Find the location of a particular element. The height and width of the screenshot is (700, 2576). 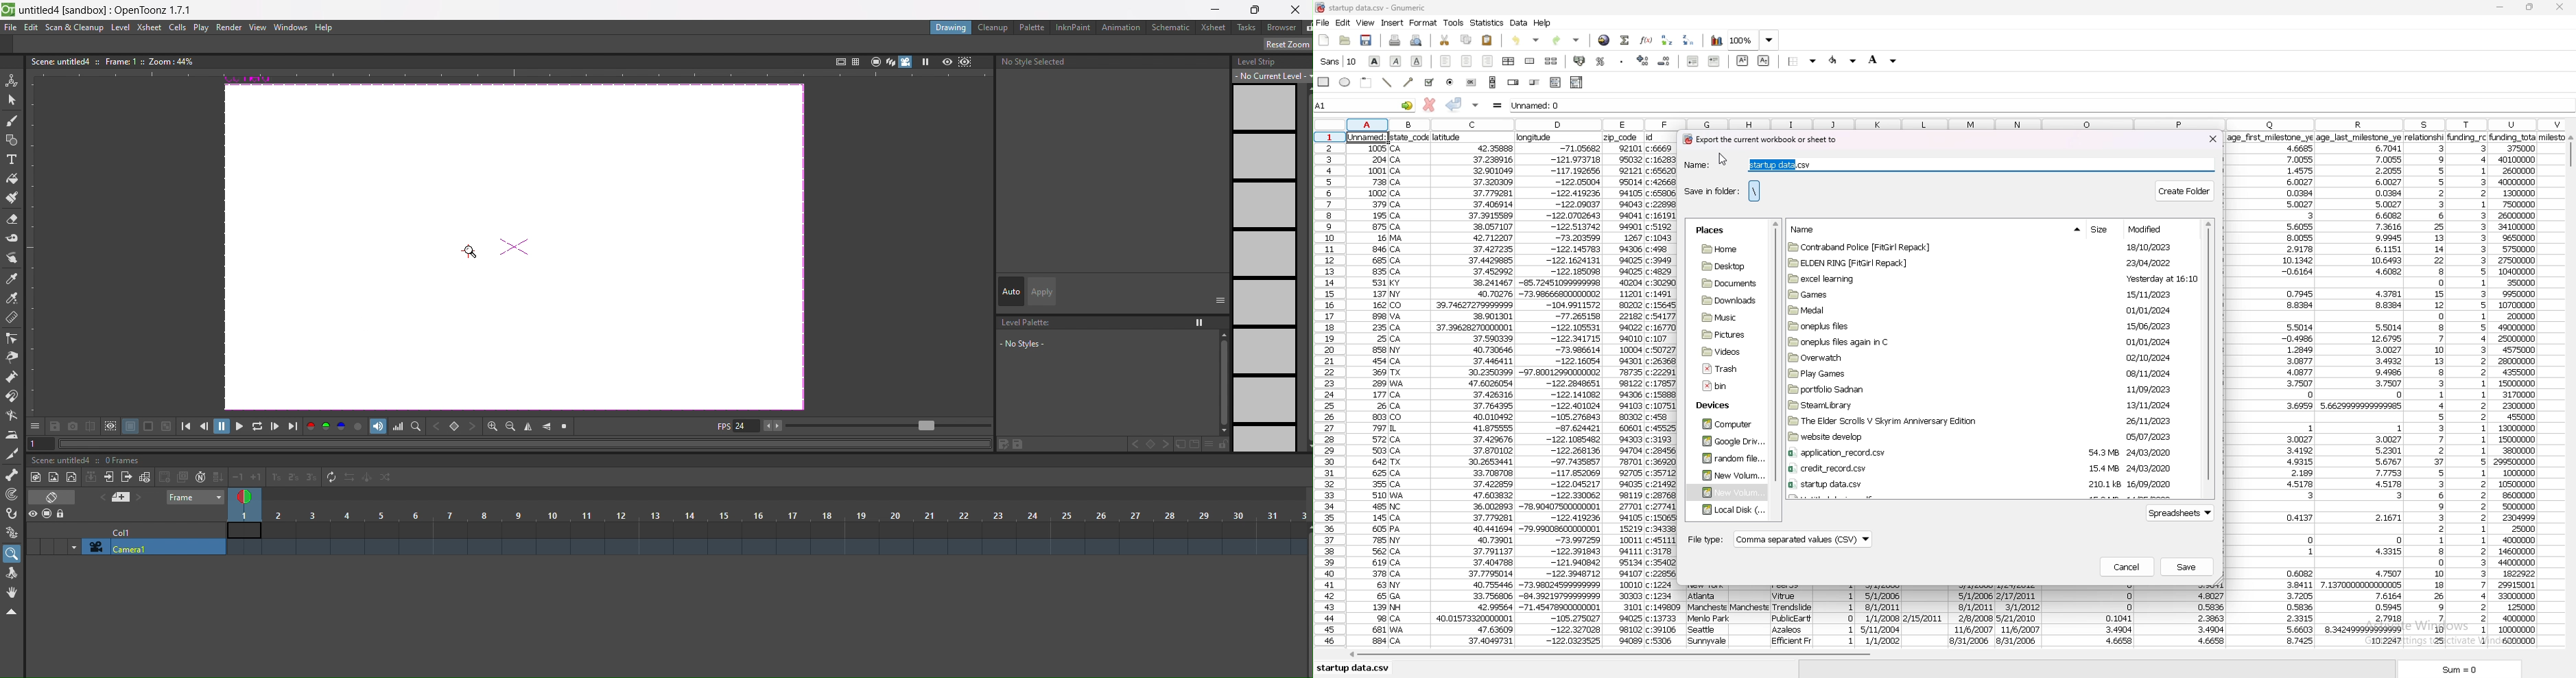

formula is located at coordinates (1498, 105).